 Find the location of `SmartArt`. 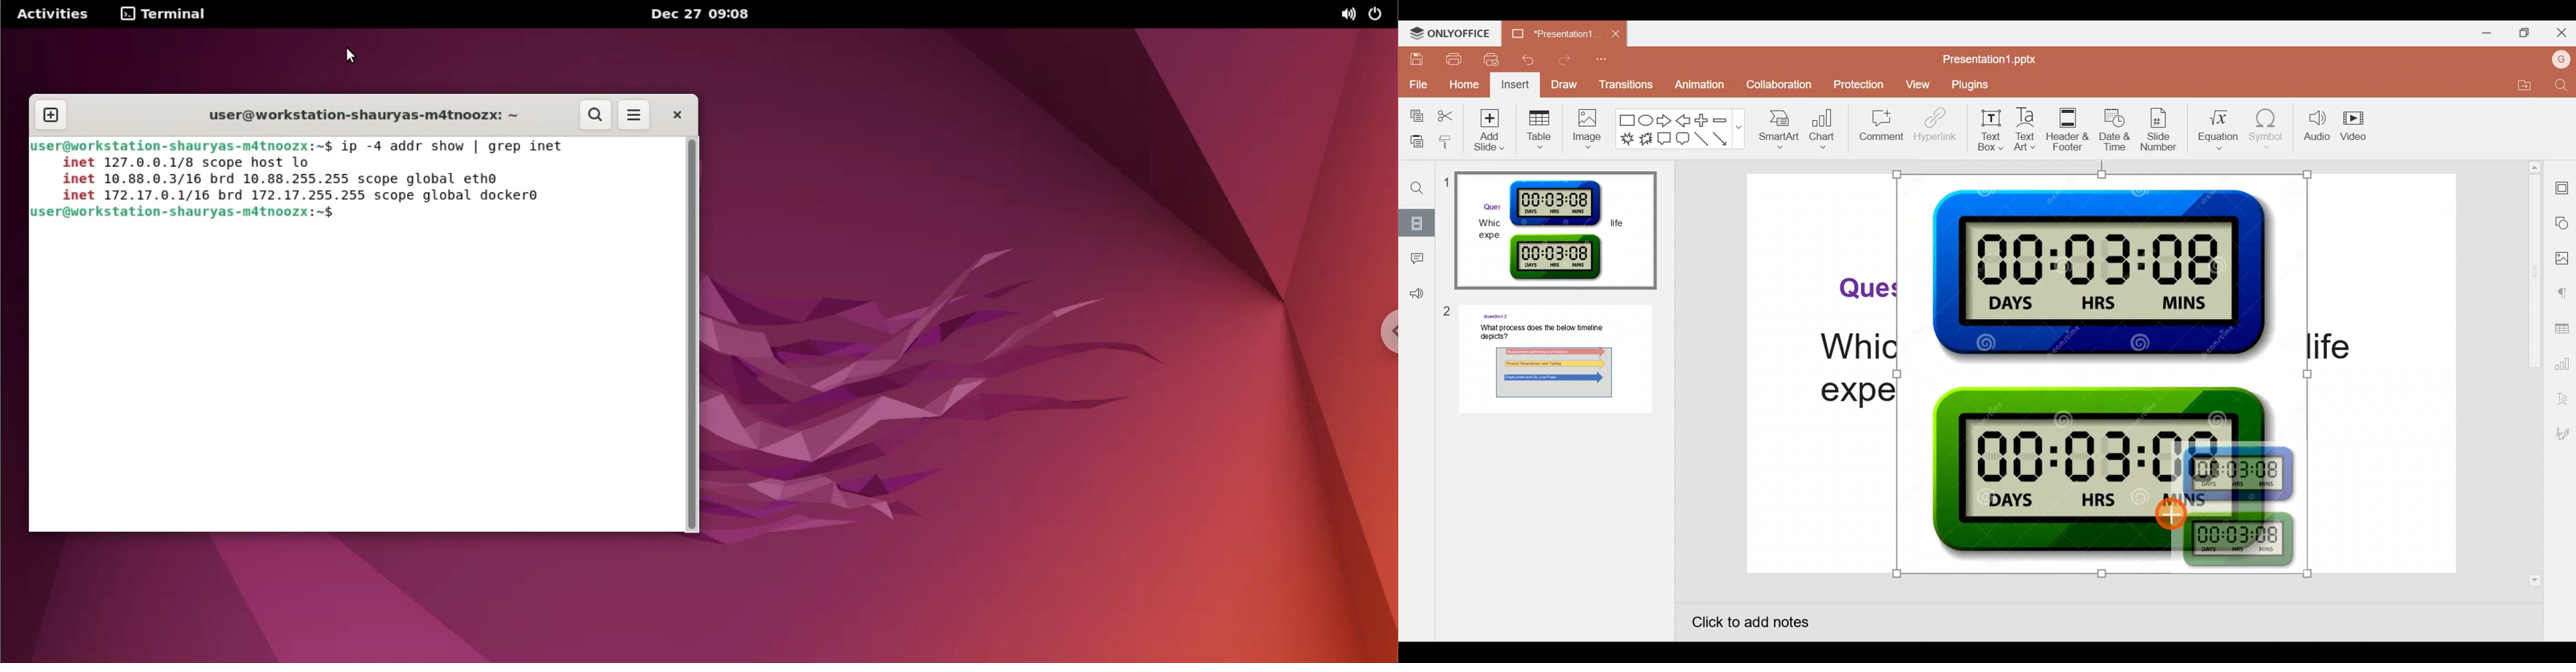

SmartArt is located at coordinates (1782, 130).